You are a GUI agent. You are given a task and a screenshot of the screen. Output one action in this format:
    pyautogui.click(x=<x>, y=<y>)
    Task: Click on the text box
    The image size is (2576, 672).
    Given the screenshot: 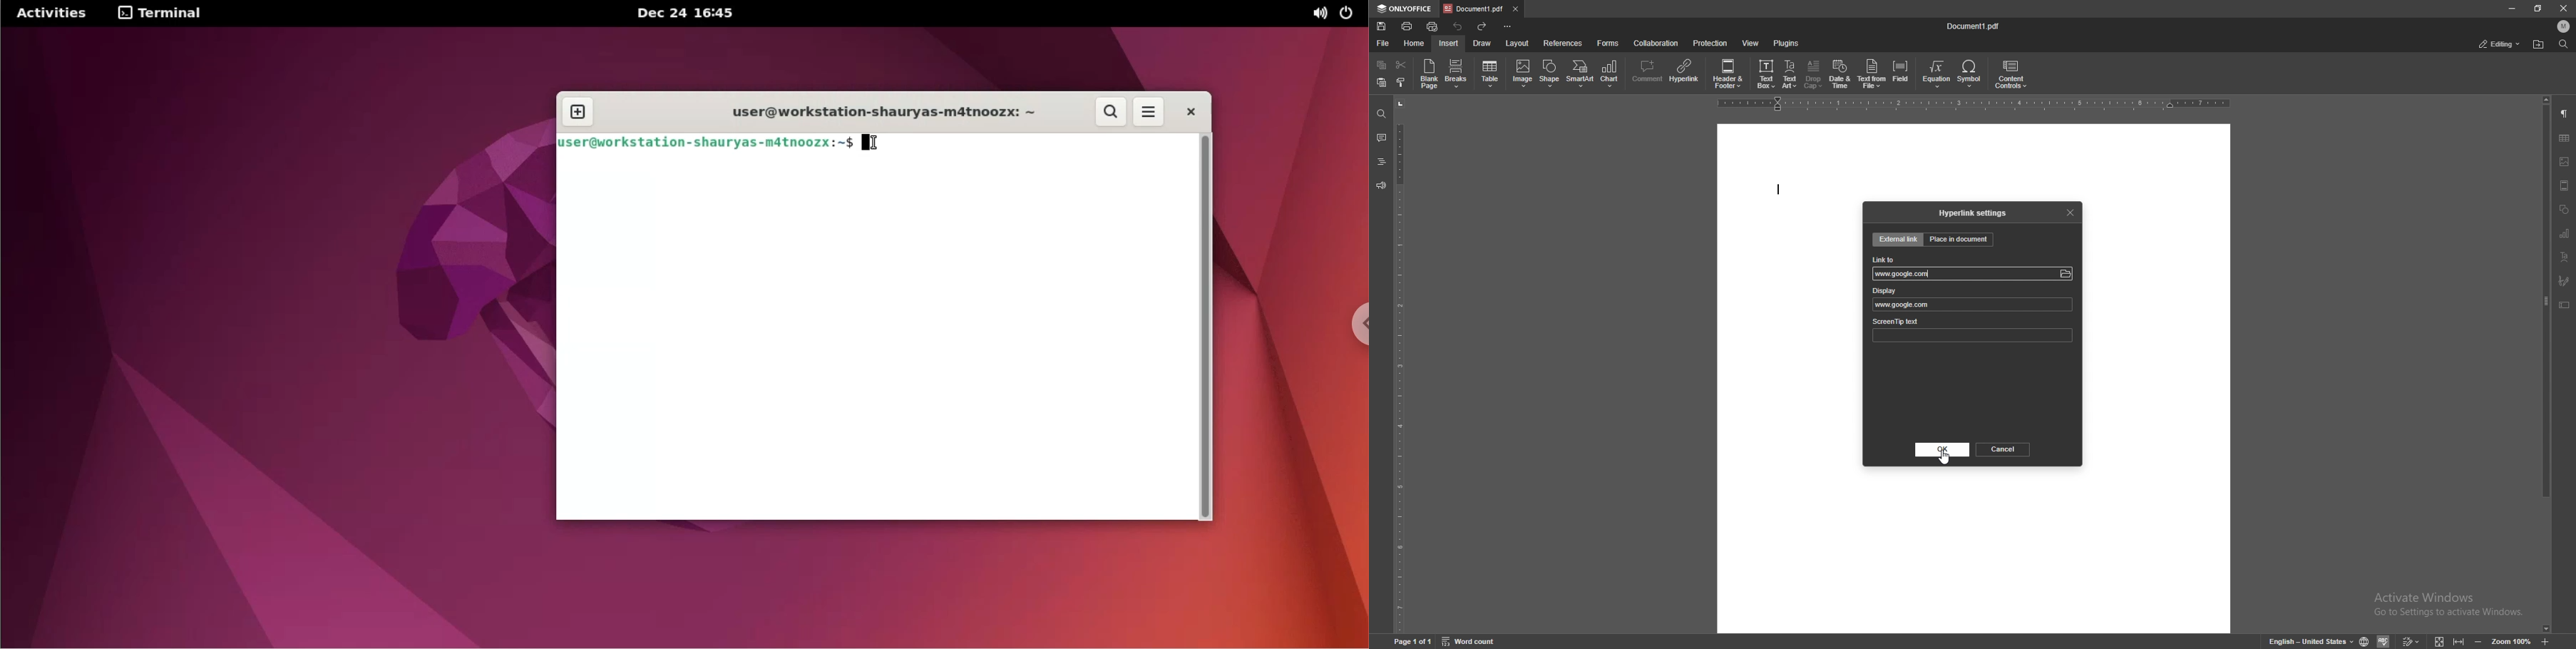 What is the action you would take?
    pyautogui.click(x=2565, y=305)
    